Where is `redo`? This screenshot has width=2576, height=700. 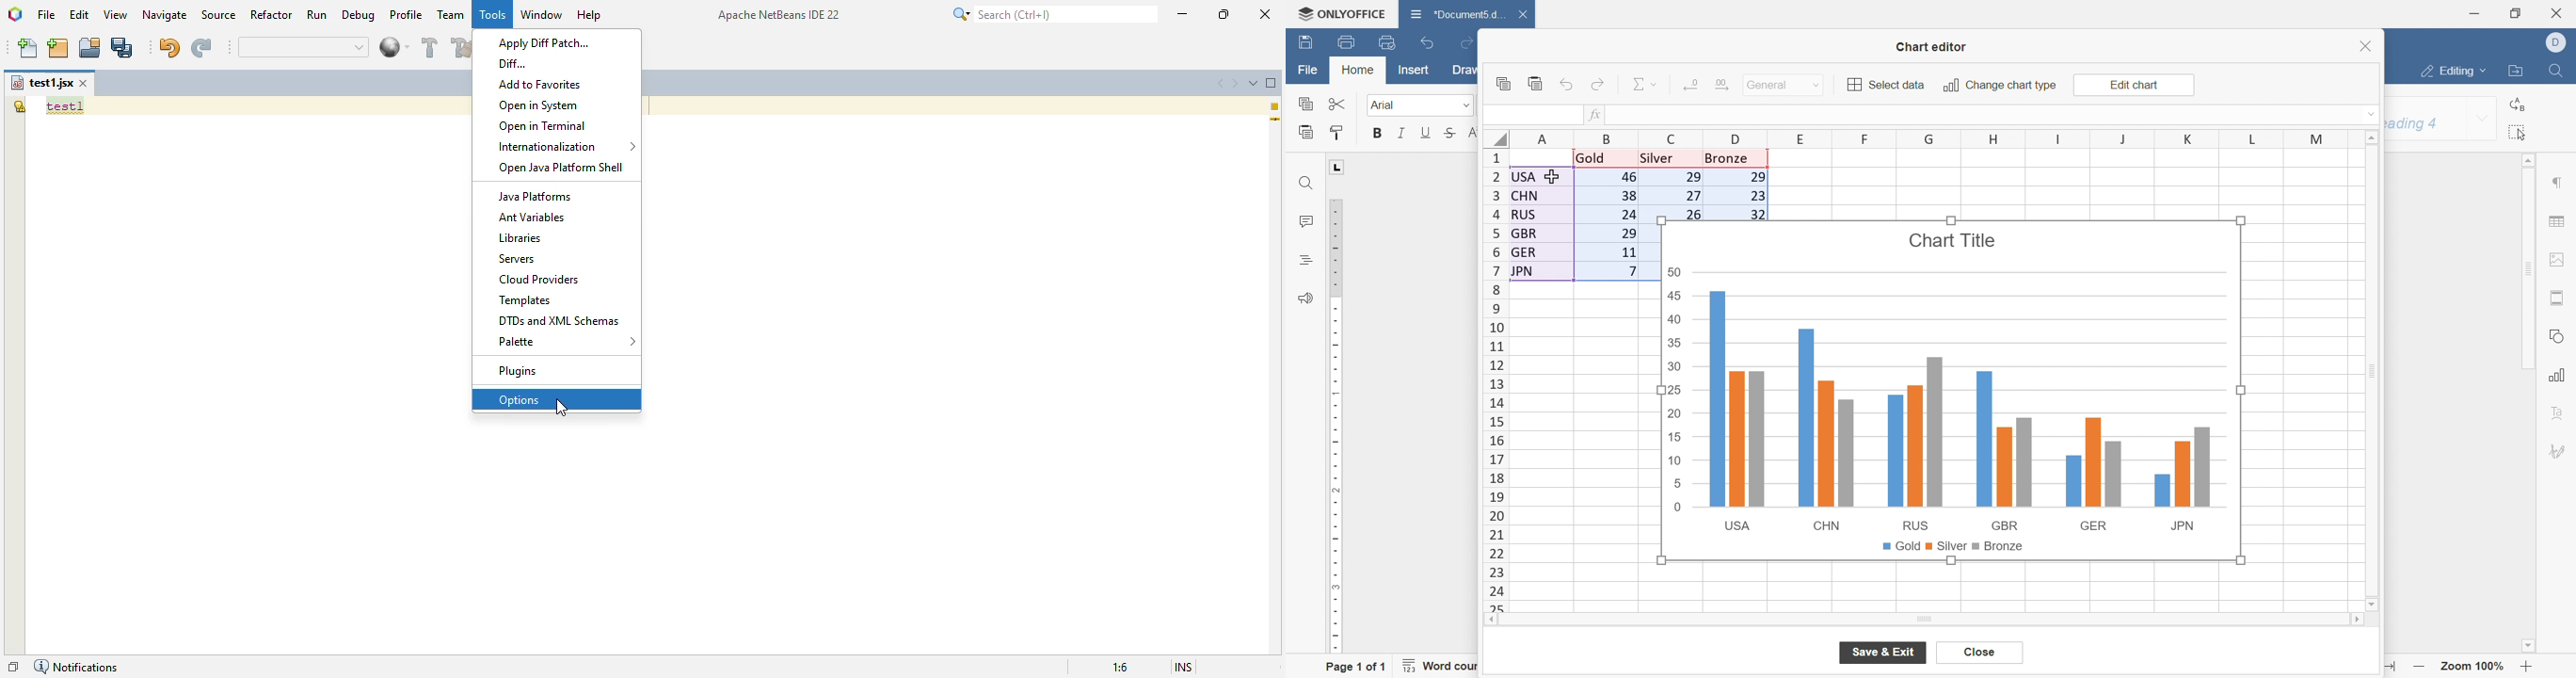
redo is located at coordinates (1598, 84).